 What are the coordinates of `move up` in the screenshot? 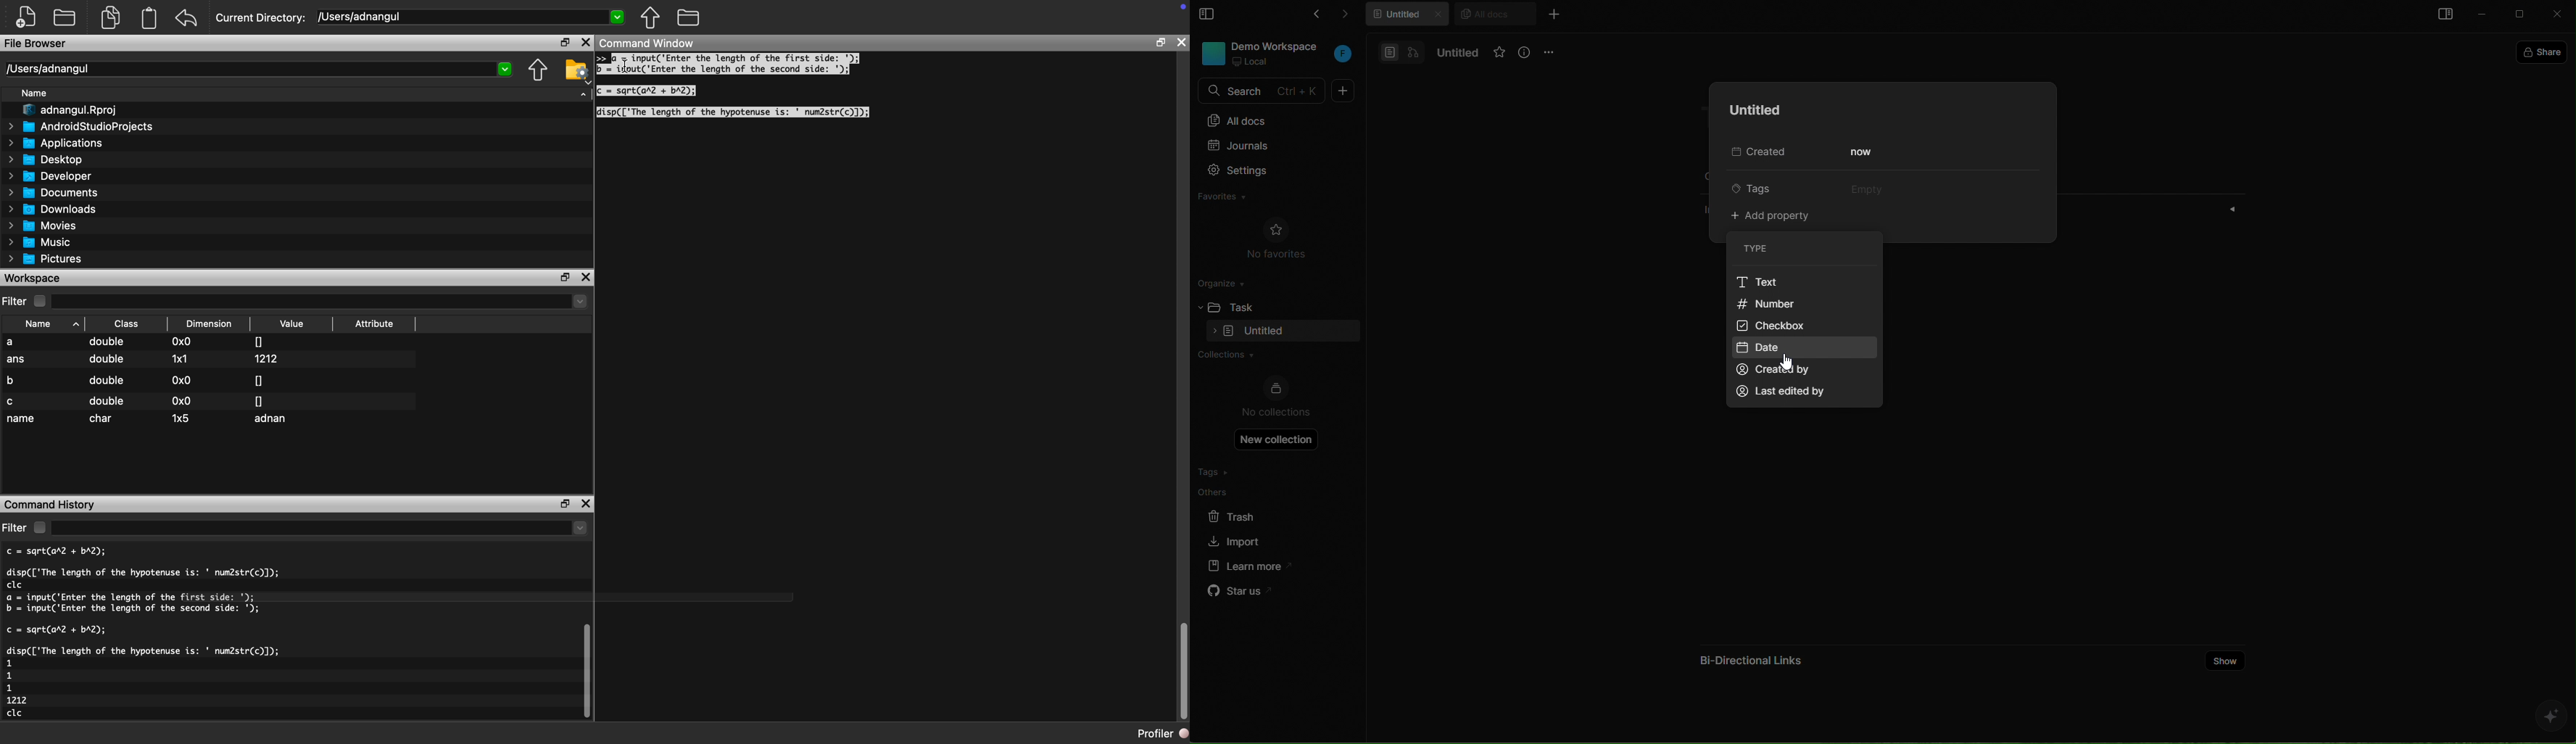 It's located at (538, 71).